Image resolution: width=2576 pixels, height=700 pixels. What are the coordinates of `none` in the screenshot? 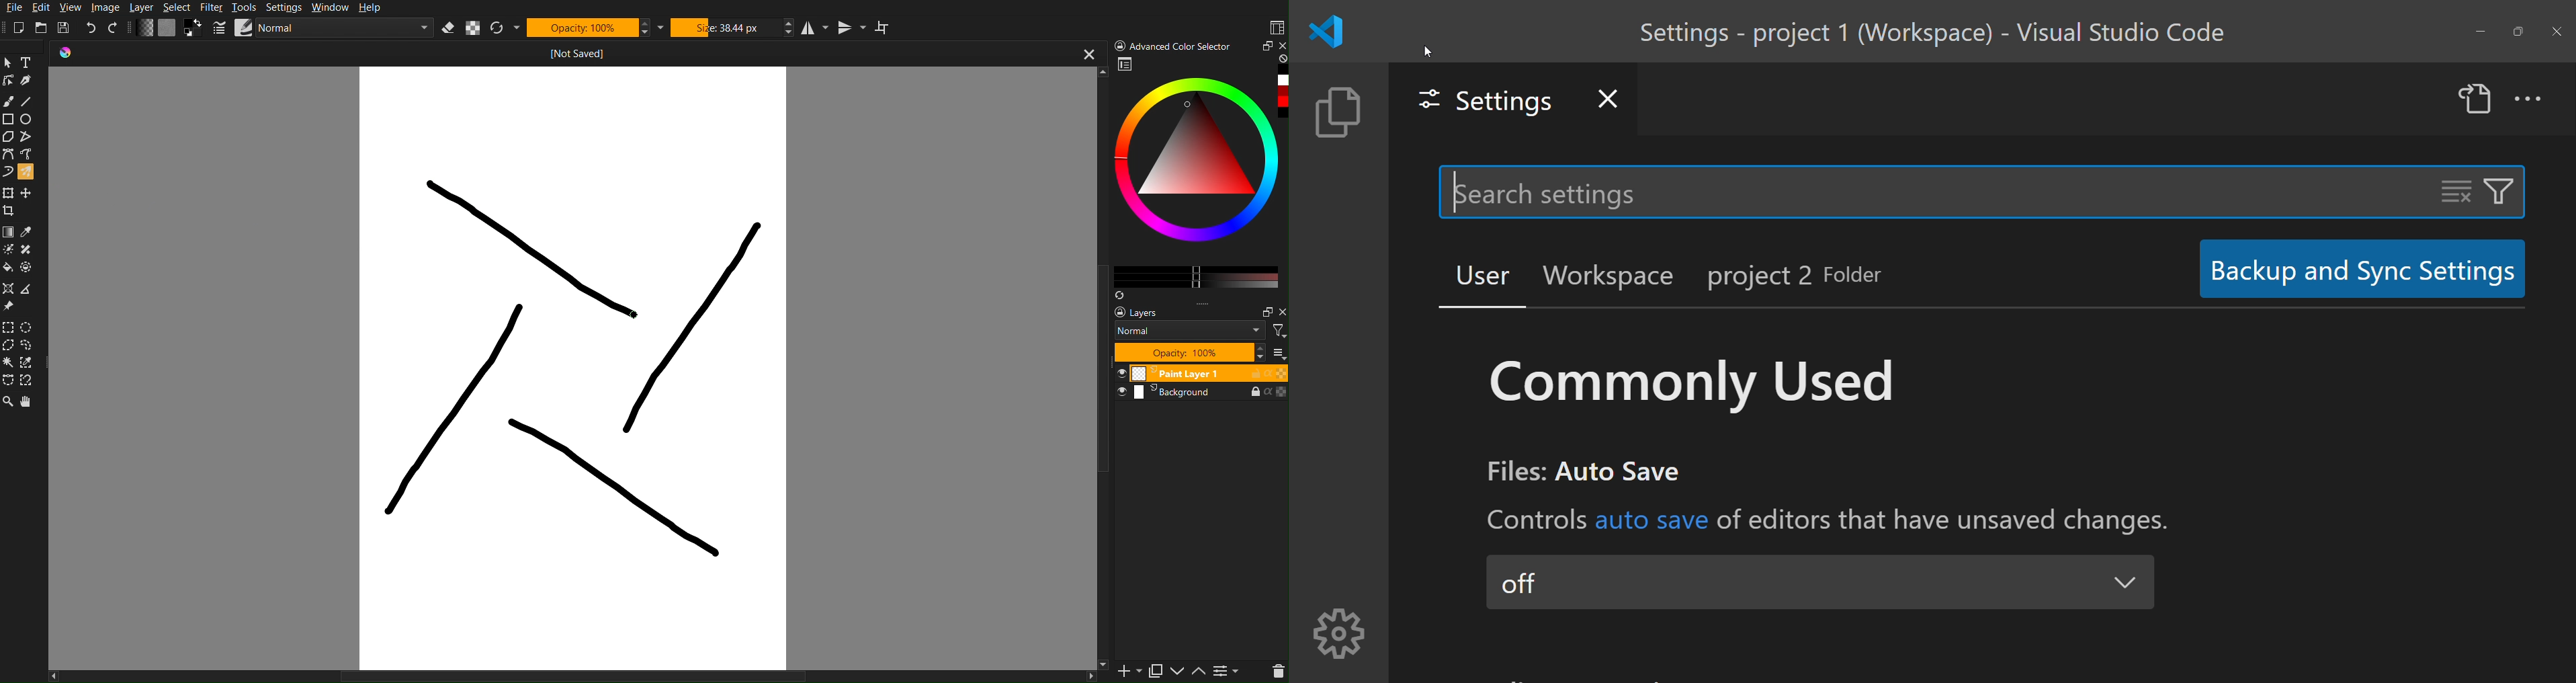 It's located at (1281, 59).